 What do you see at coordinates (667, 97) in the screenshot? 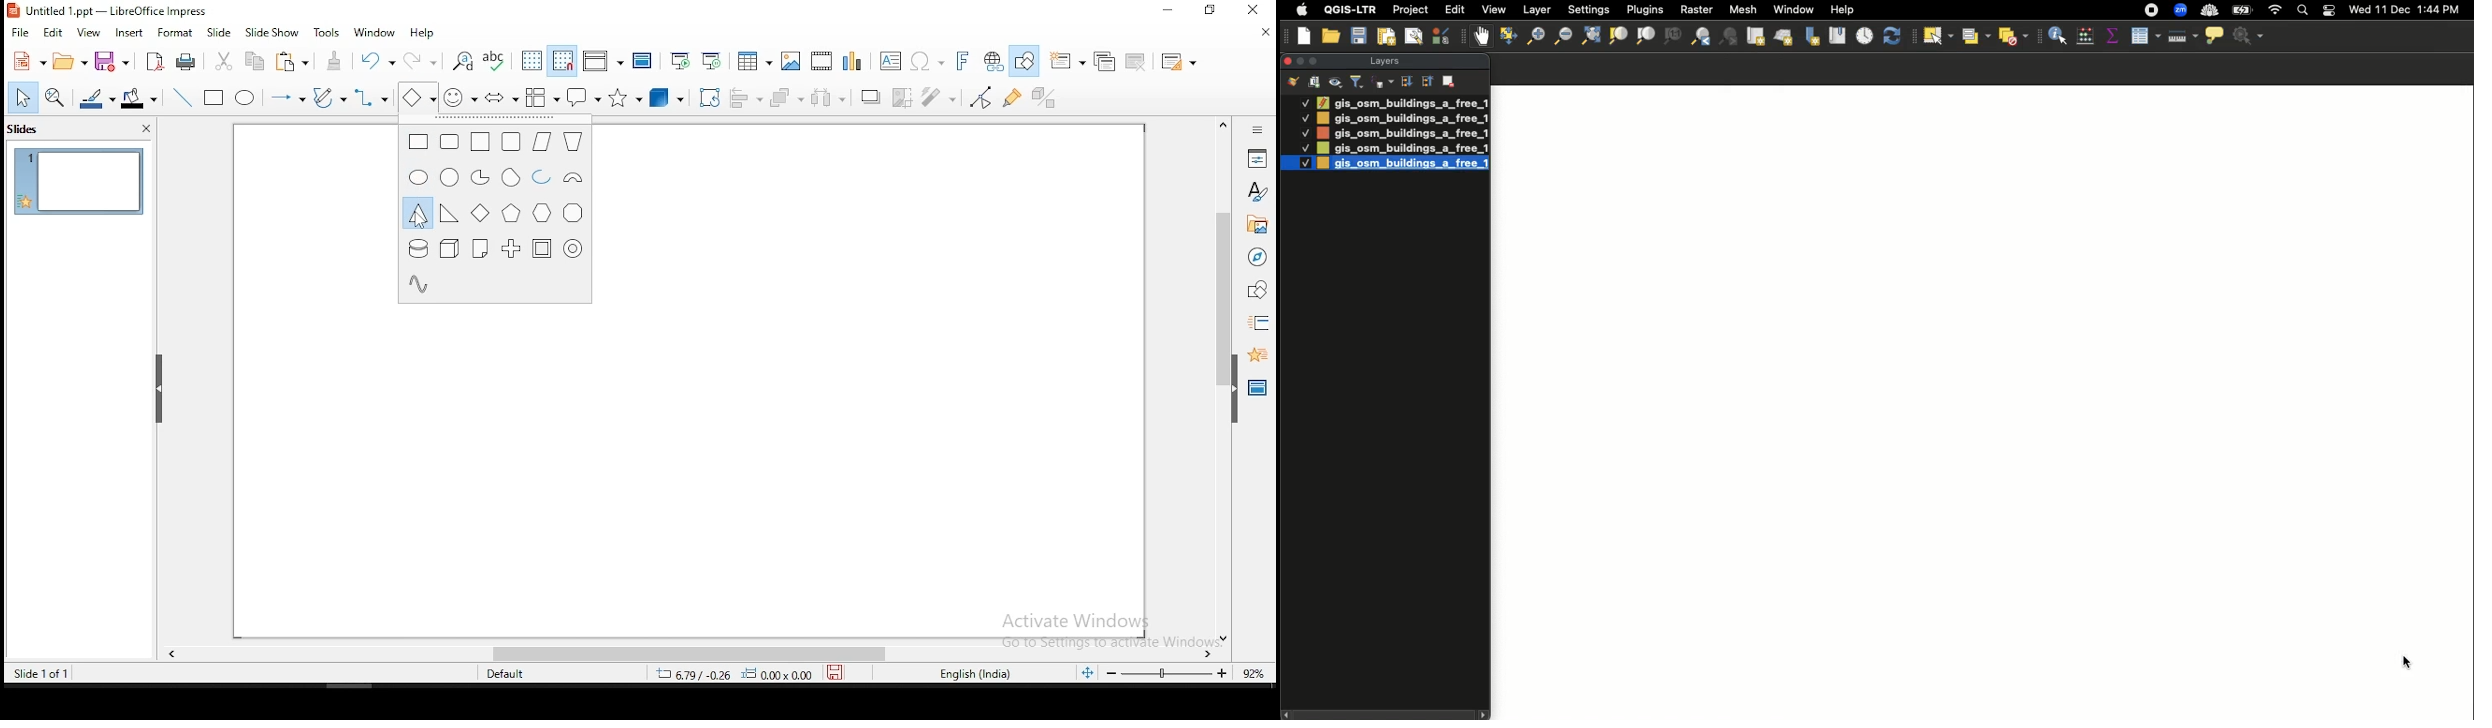
I see `3D objects` at bounding box center [667, 97].